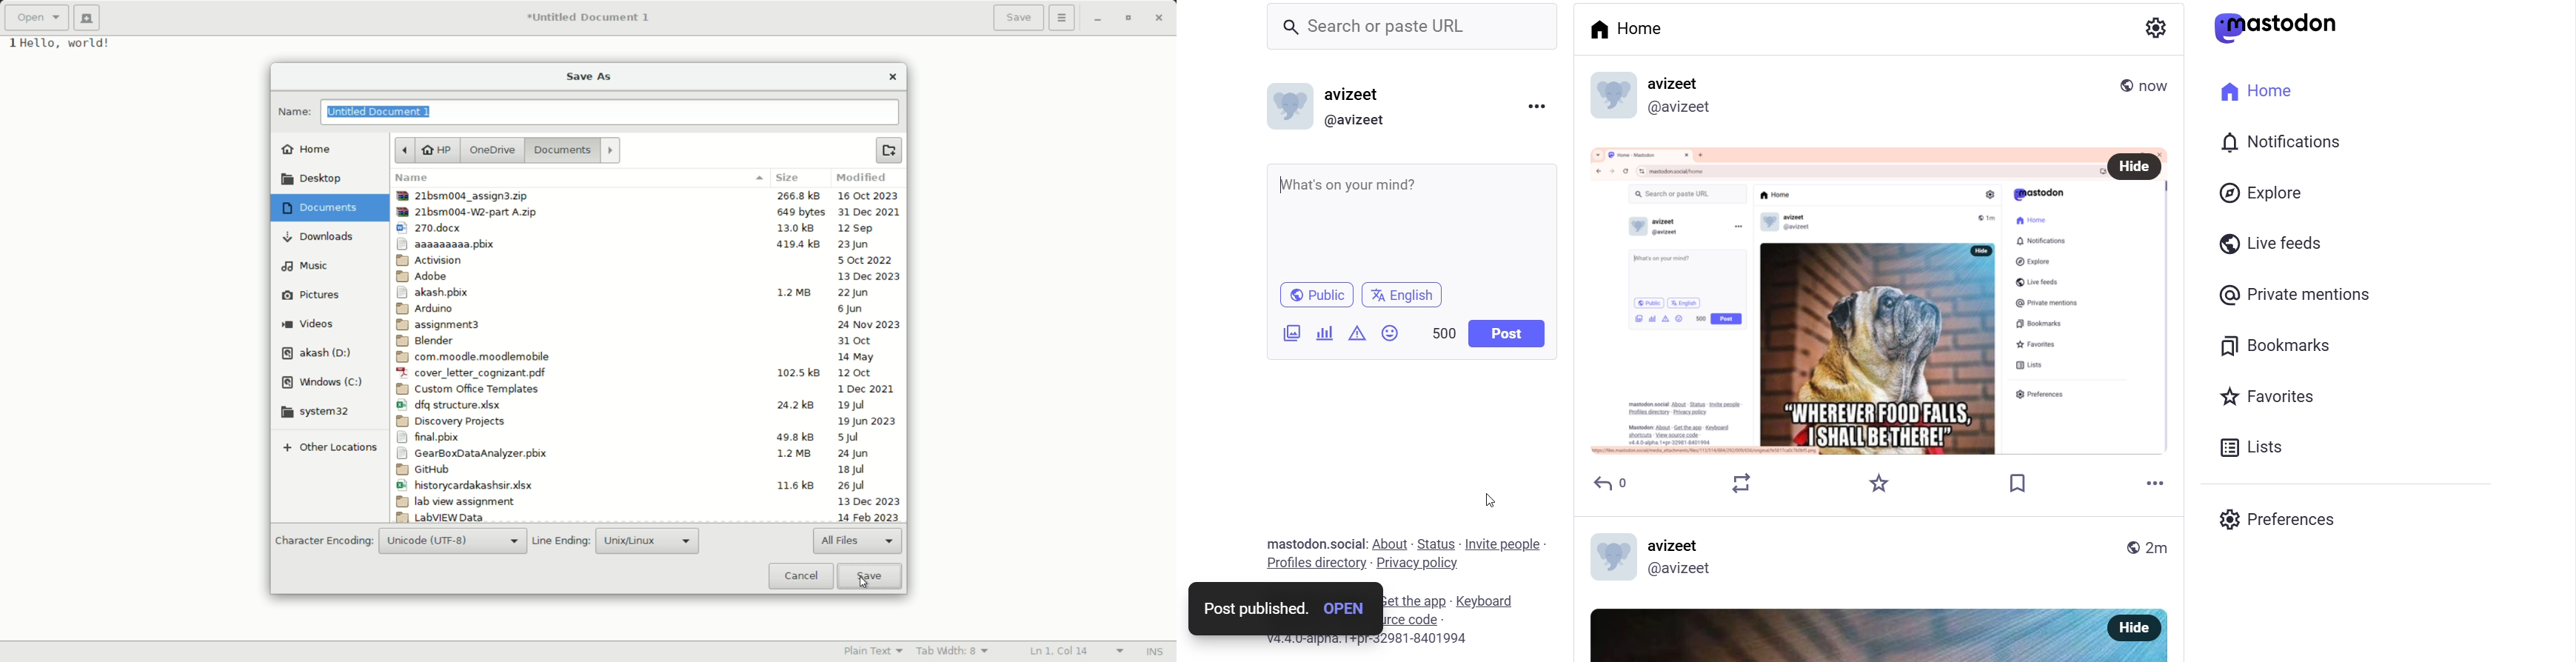  I want to click on Public Post, so click(2109, 81).